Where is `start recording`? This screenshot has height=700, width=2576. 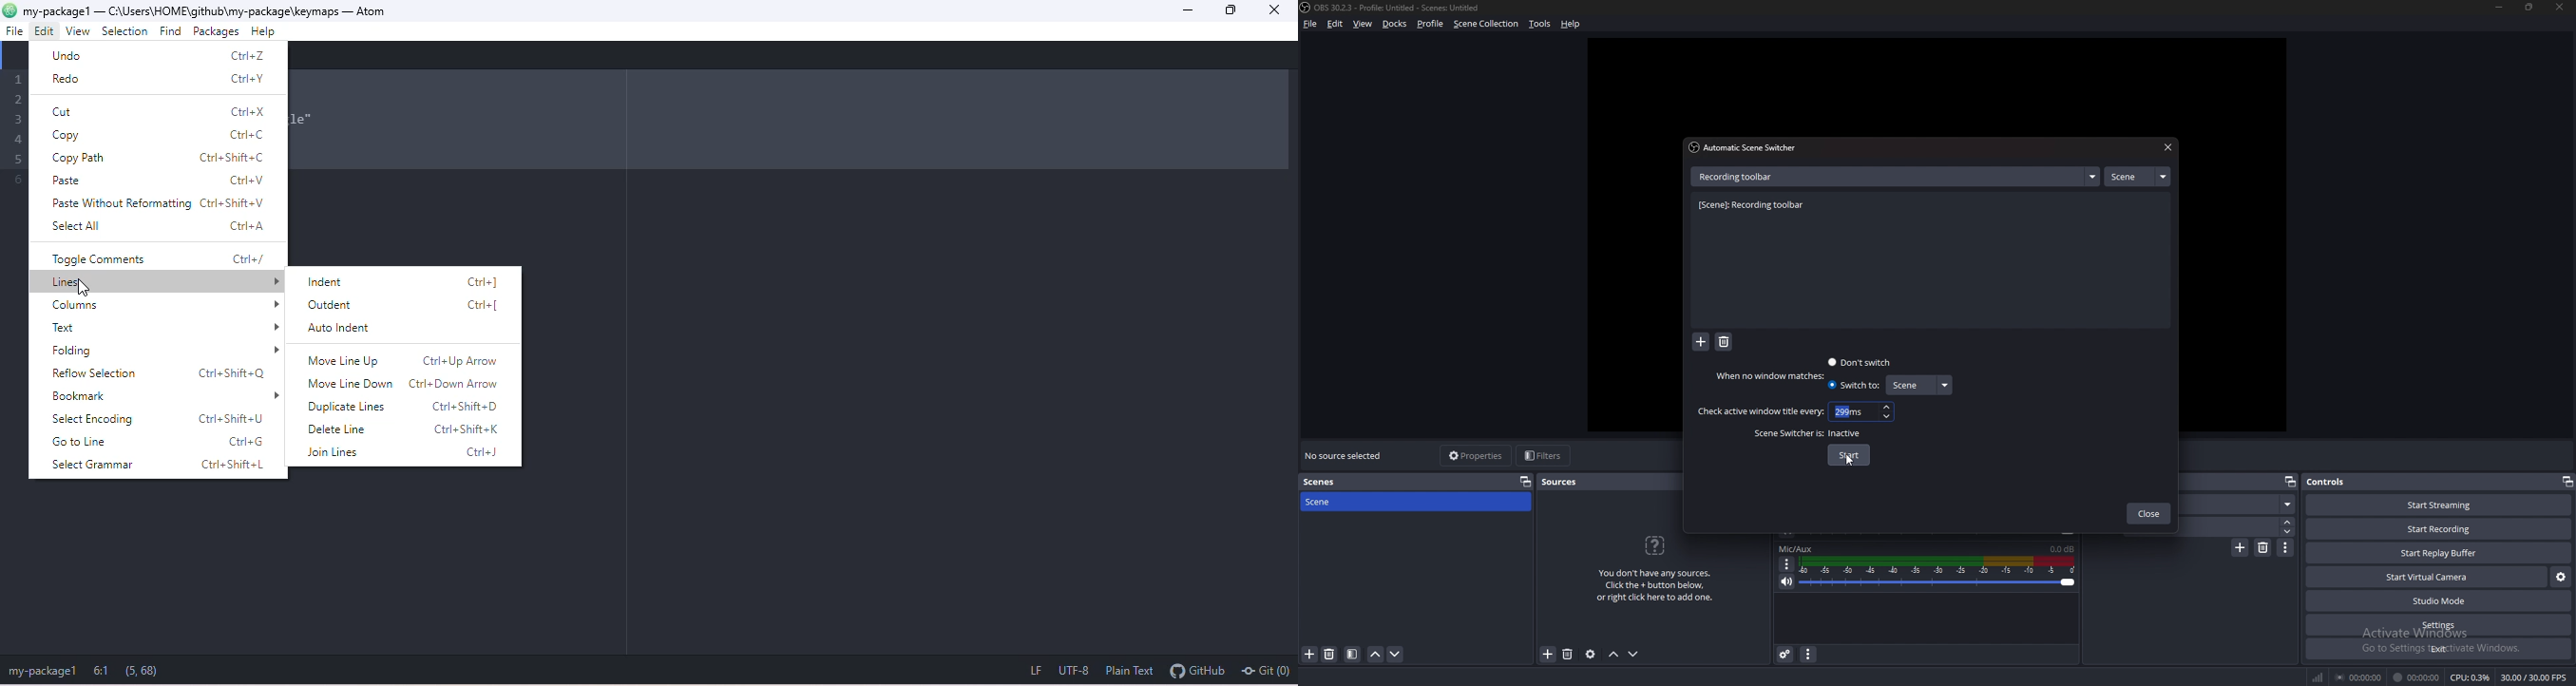
start recording is located at coordinates (2439, 529).